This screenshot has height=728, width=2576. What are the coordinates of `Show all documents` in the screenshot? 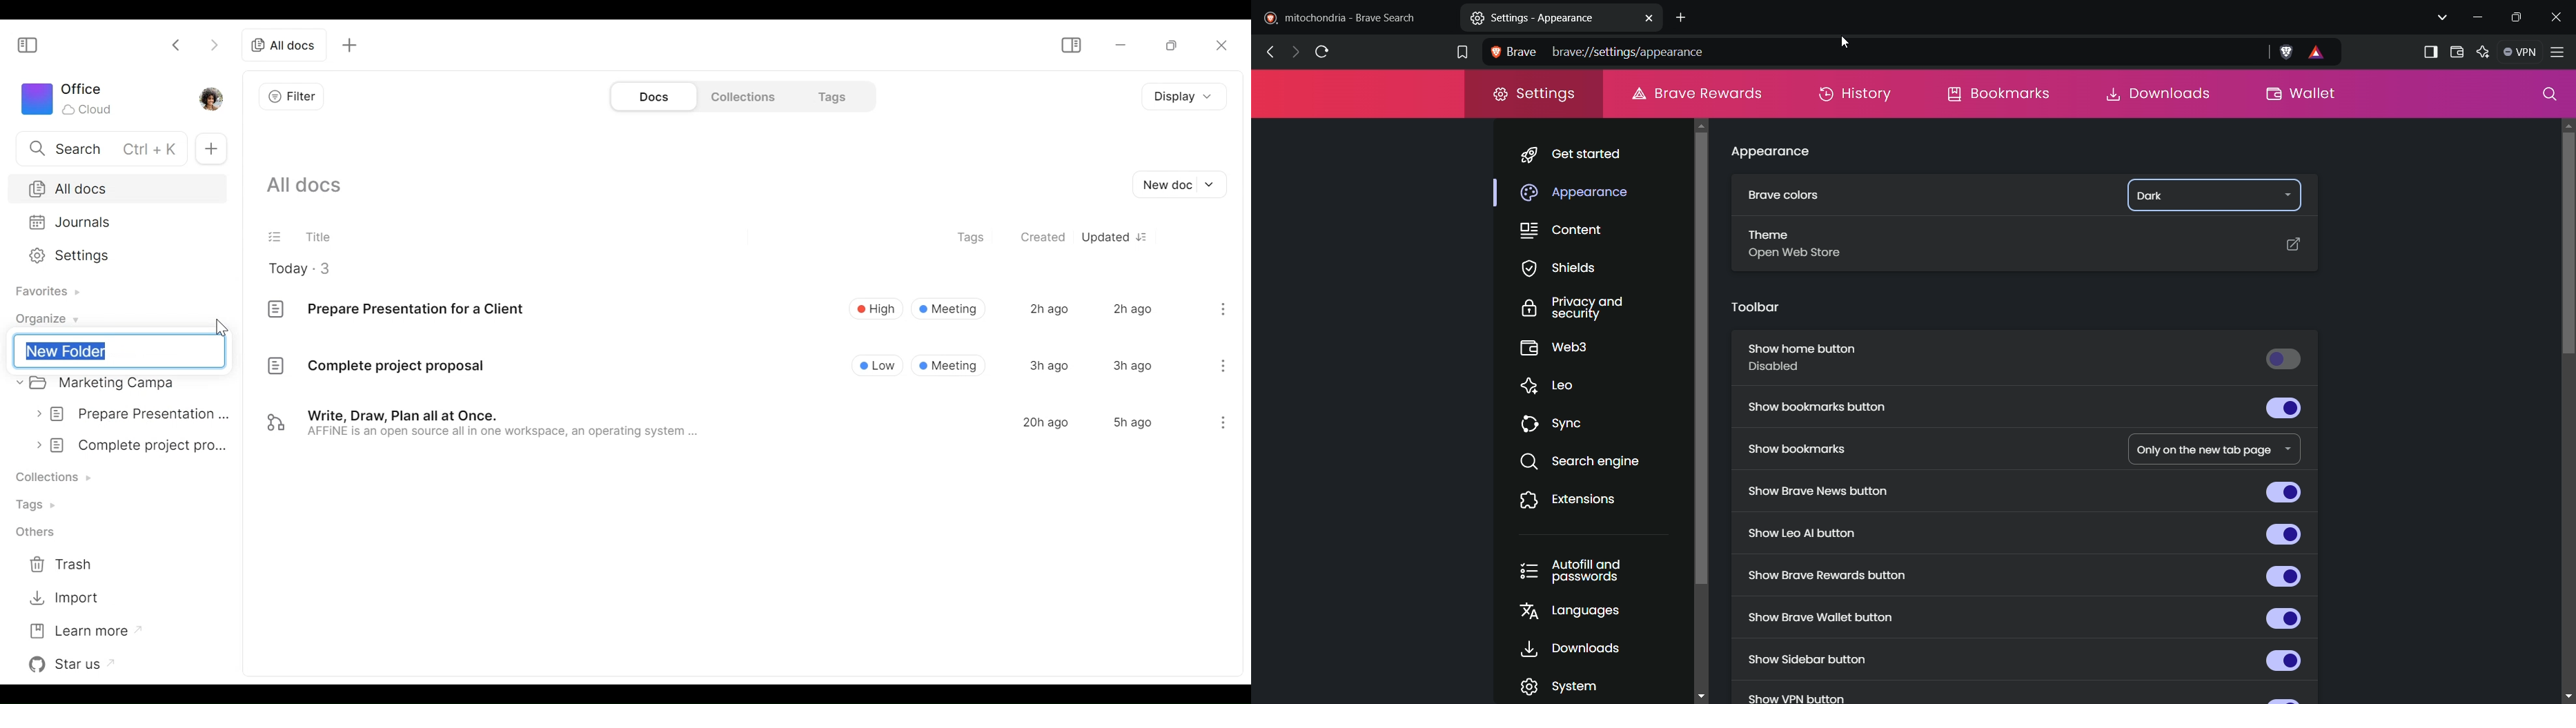 It's located at (310, 186).